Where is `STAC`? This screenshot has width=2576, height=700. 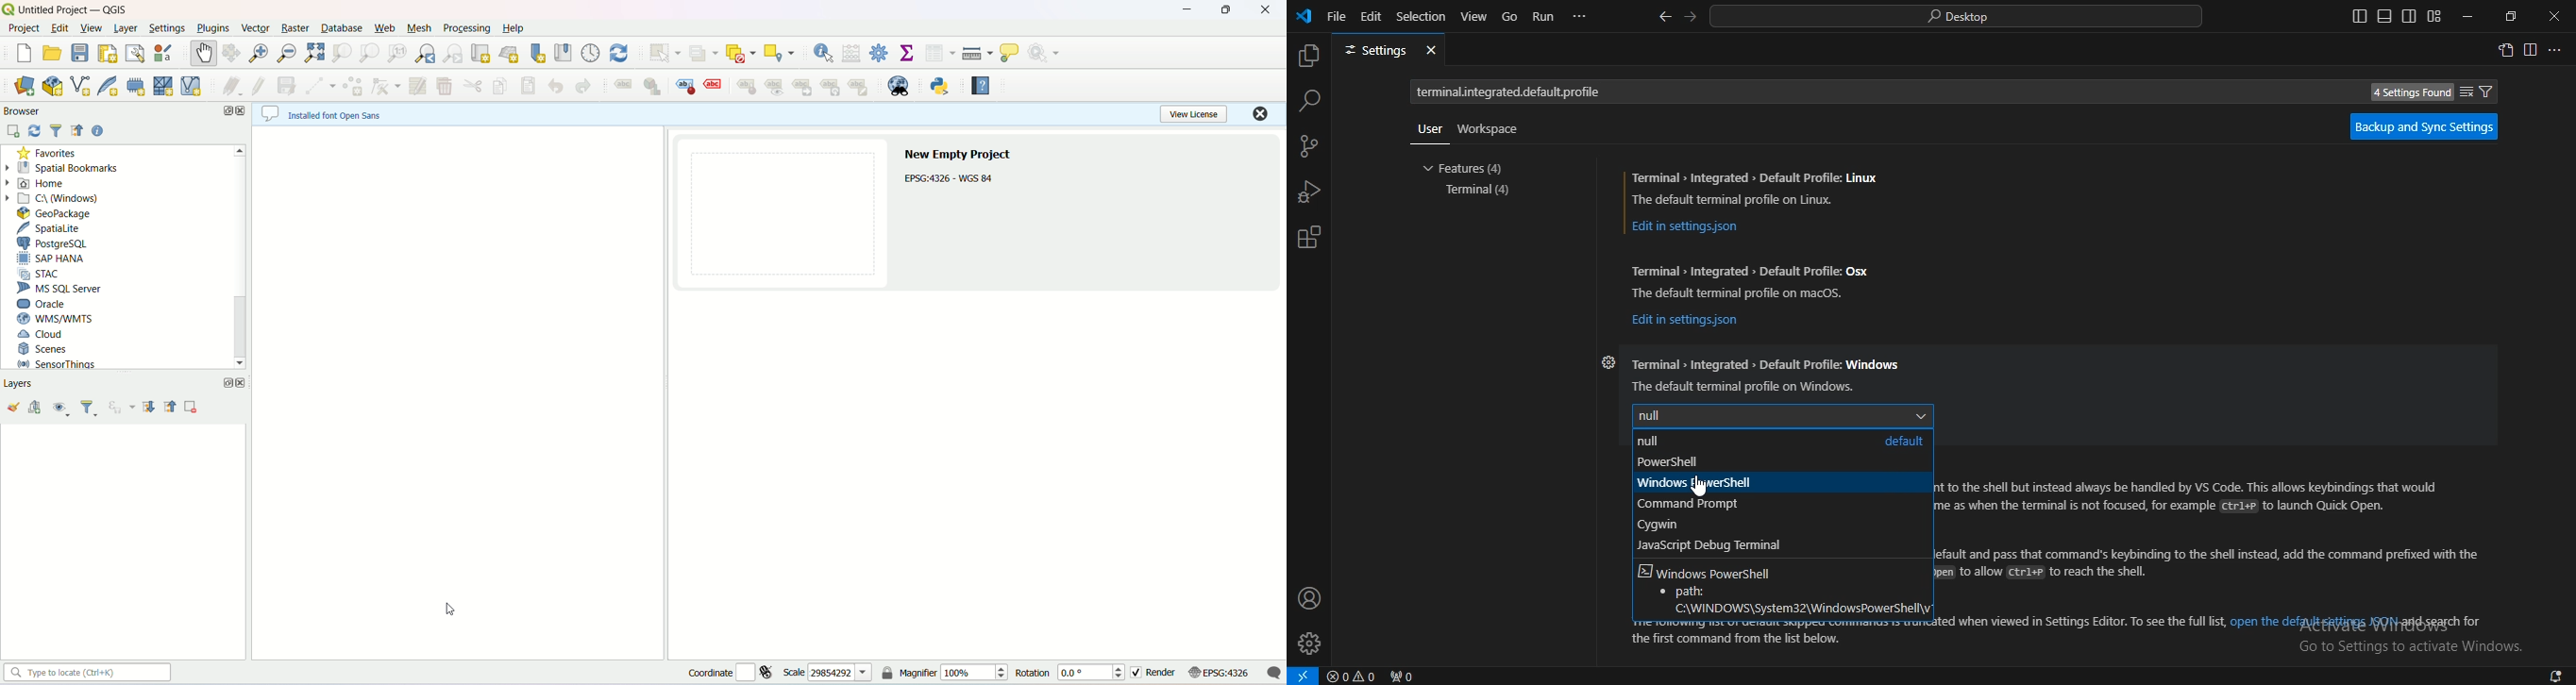 STAC is located at coordinates (40, 272).